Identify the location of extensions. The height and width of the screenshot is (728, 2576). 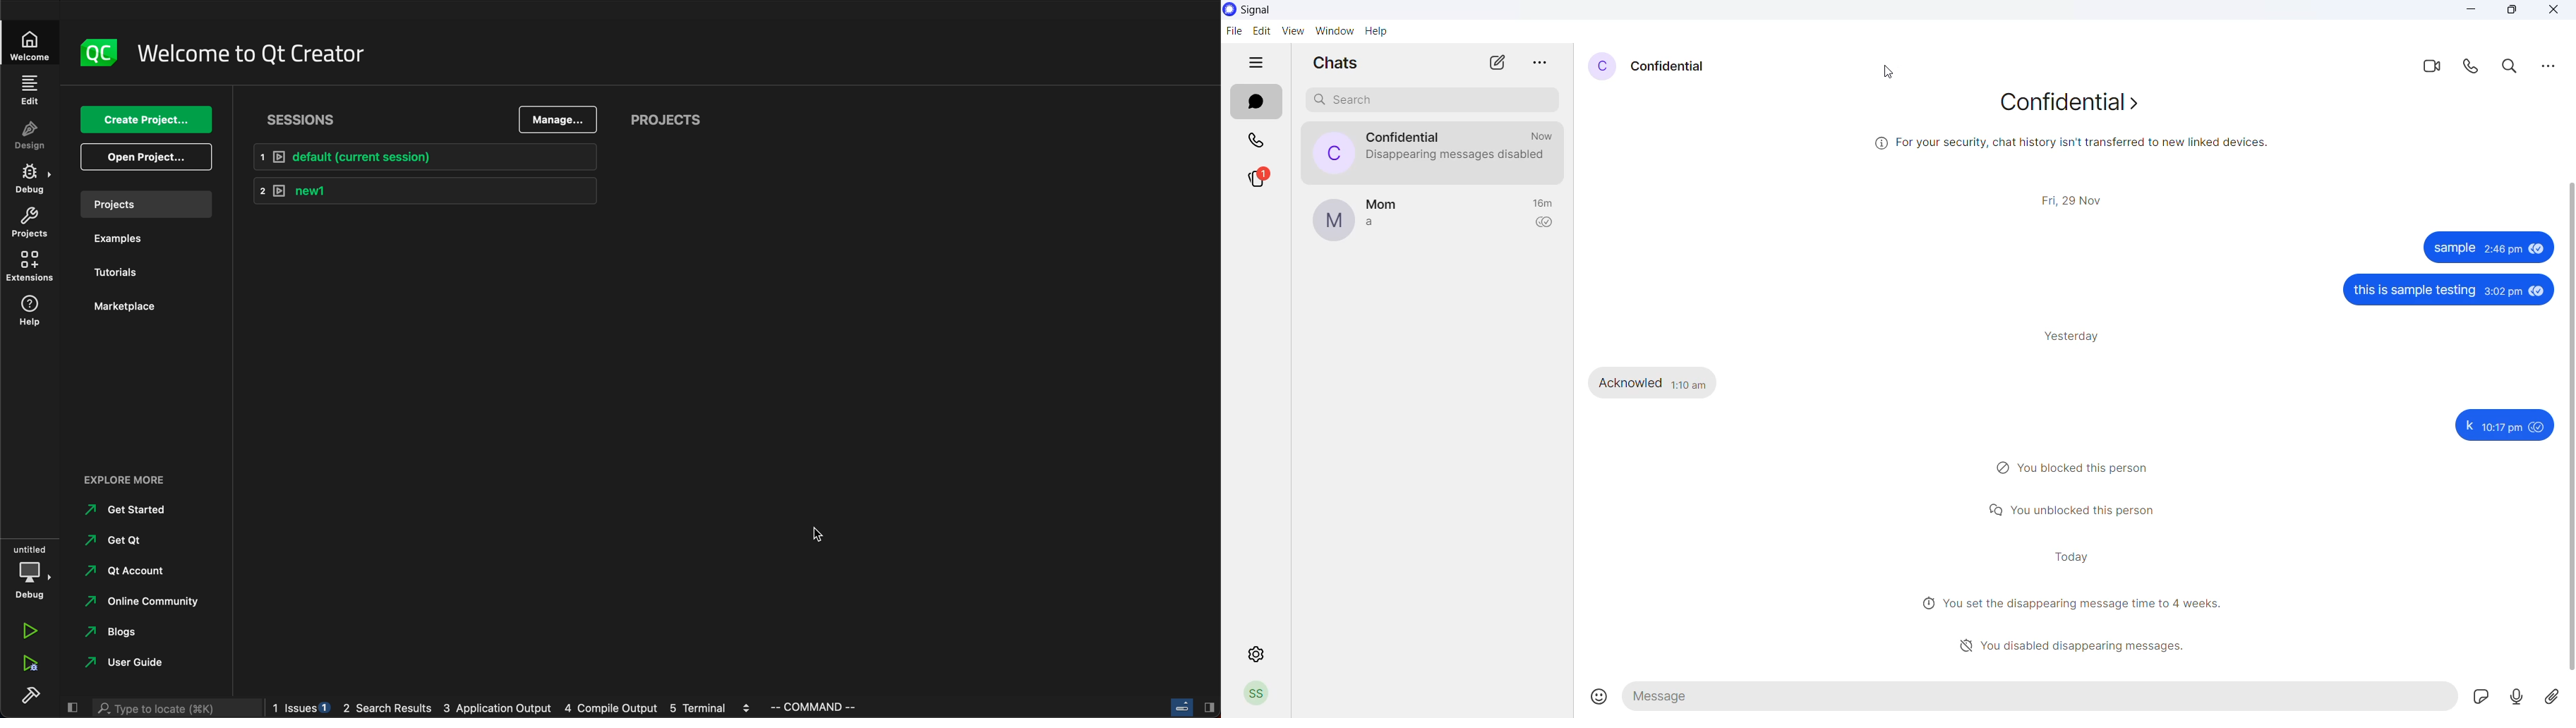
(28, 267).